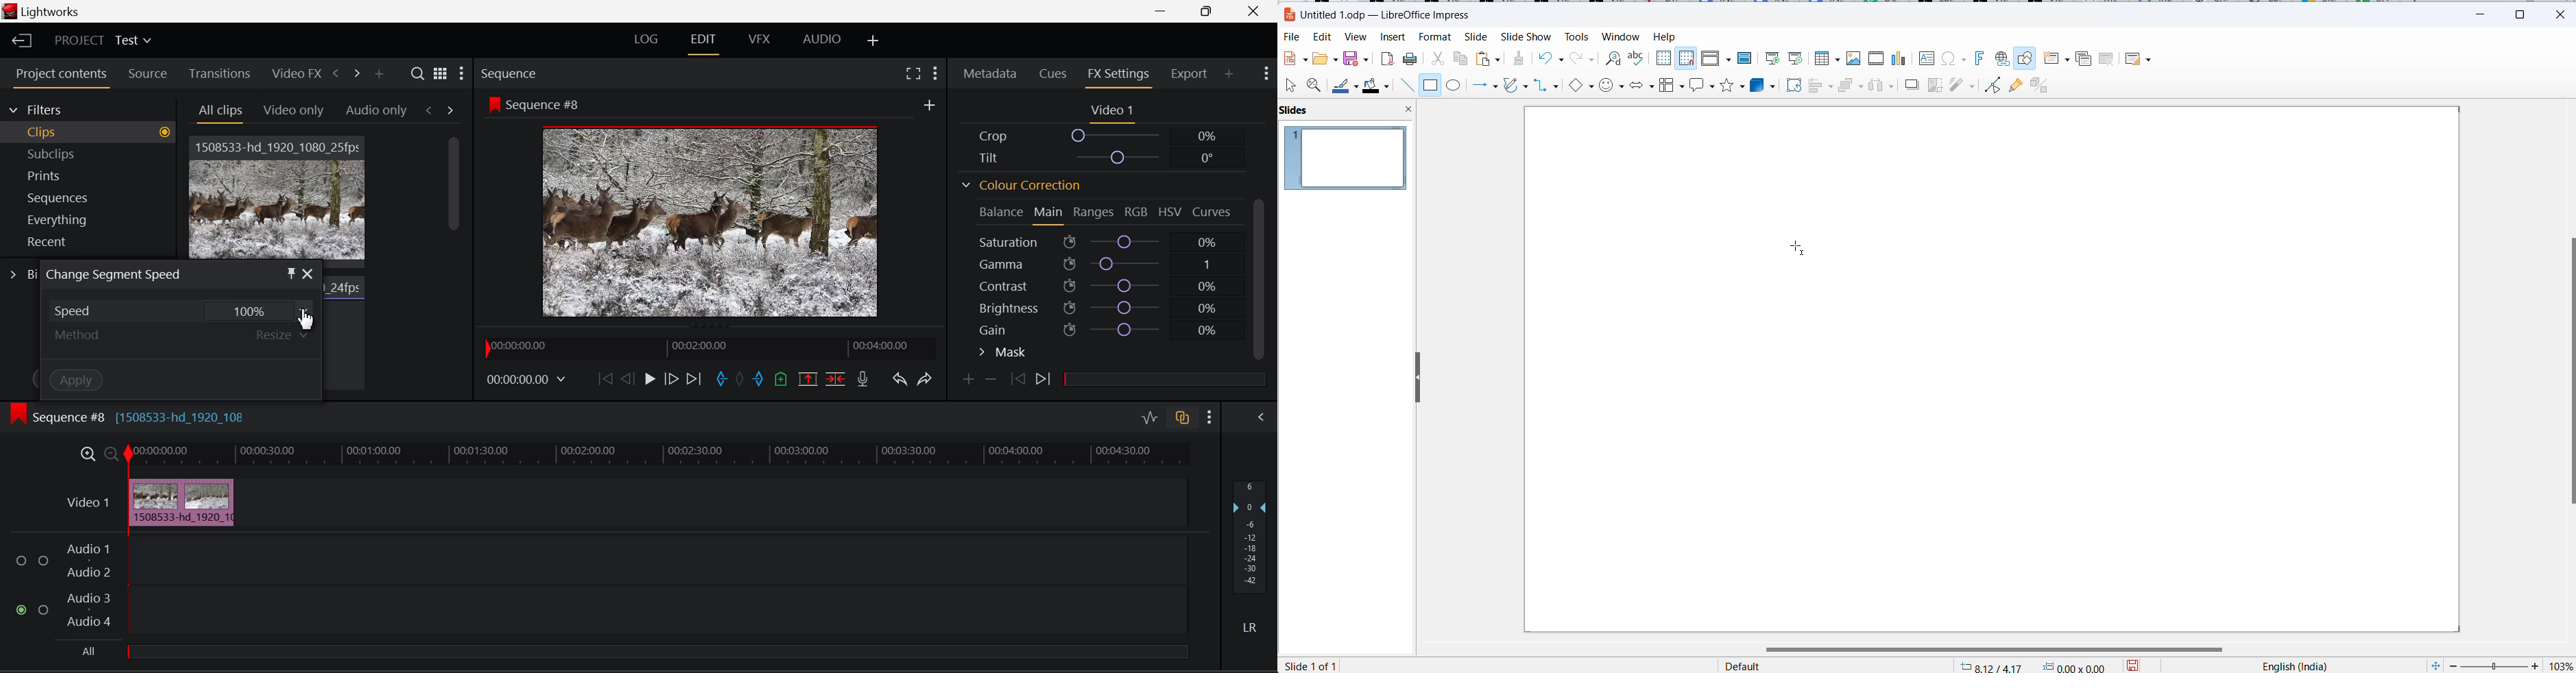 The width and height of the screenshot is (2576, 700). What do you see at coordinates (96, 219) in the screenshot?
I see `Everything` at bounding box center [96, 219].